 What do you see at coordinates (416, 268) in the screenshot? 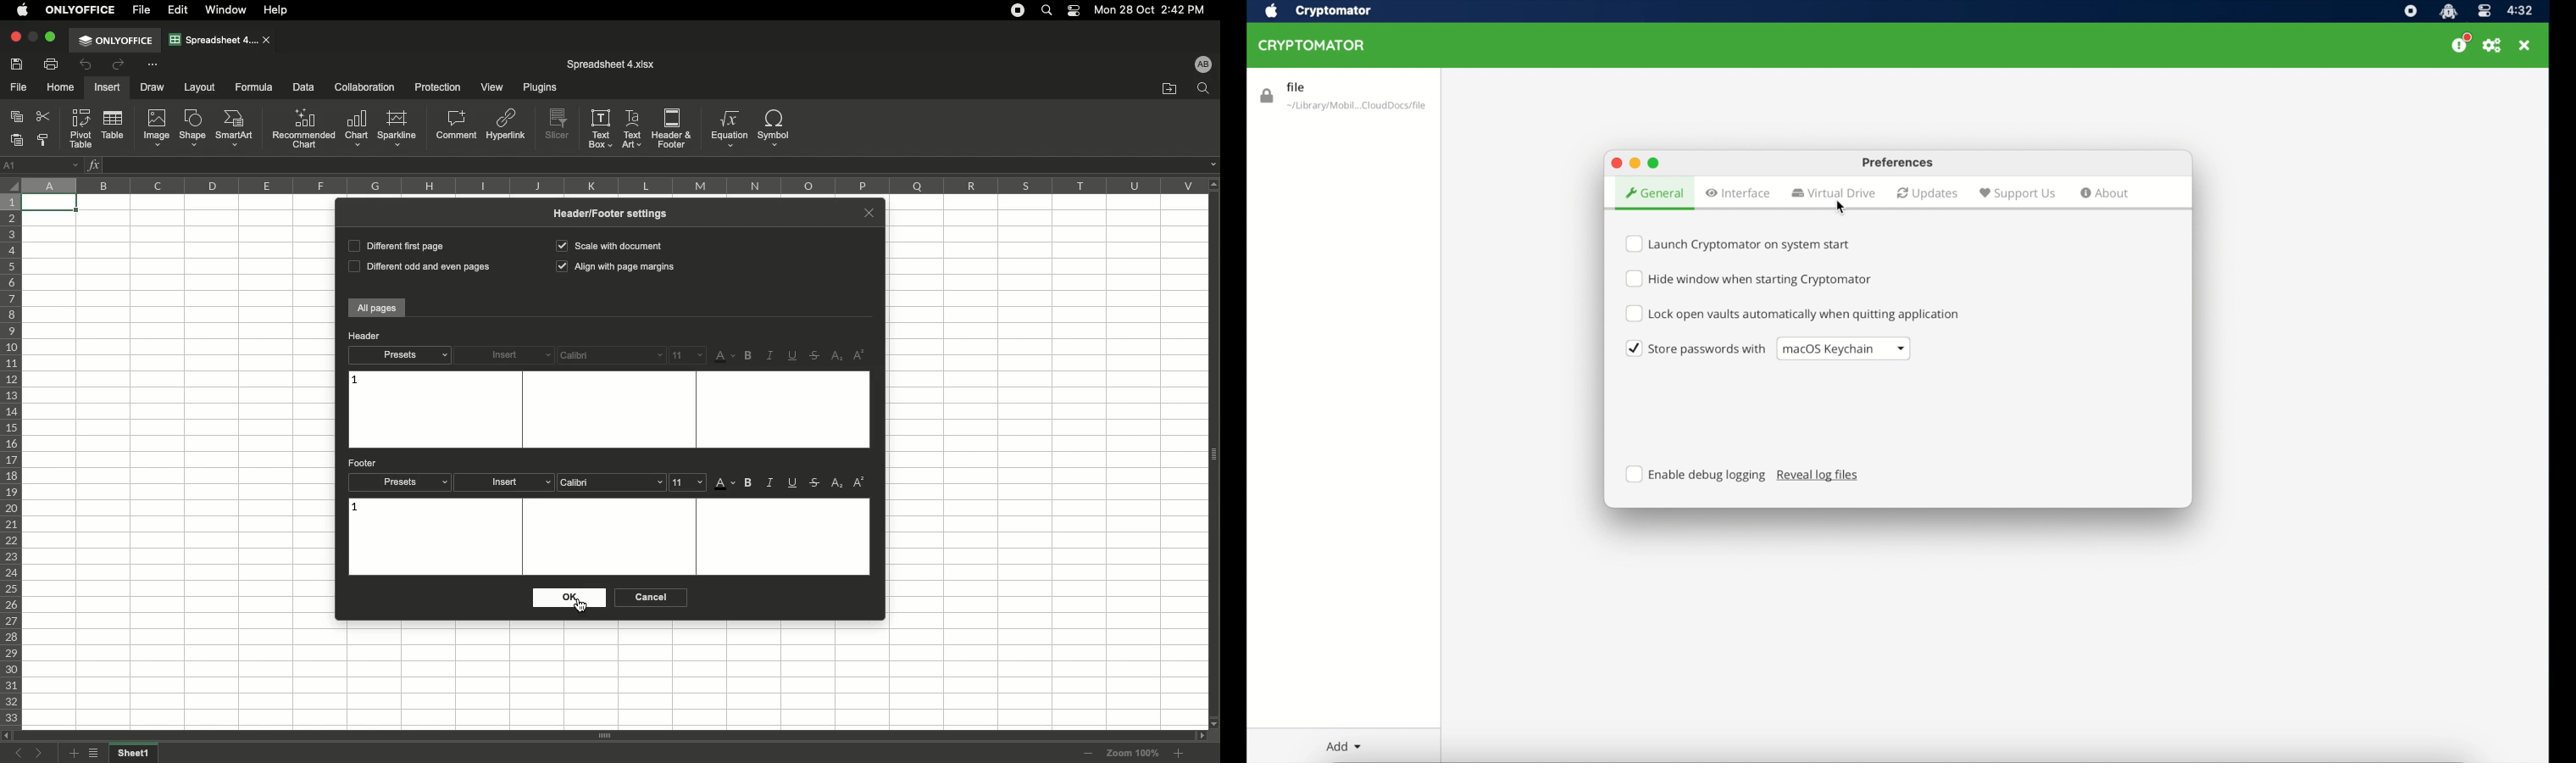
I see `Different odd and even pages` at bounding box center [416, 268].